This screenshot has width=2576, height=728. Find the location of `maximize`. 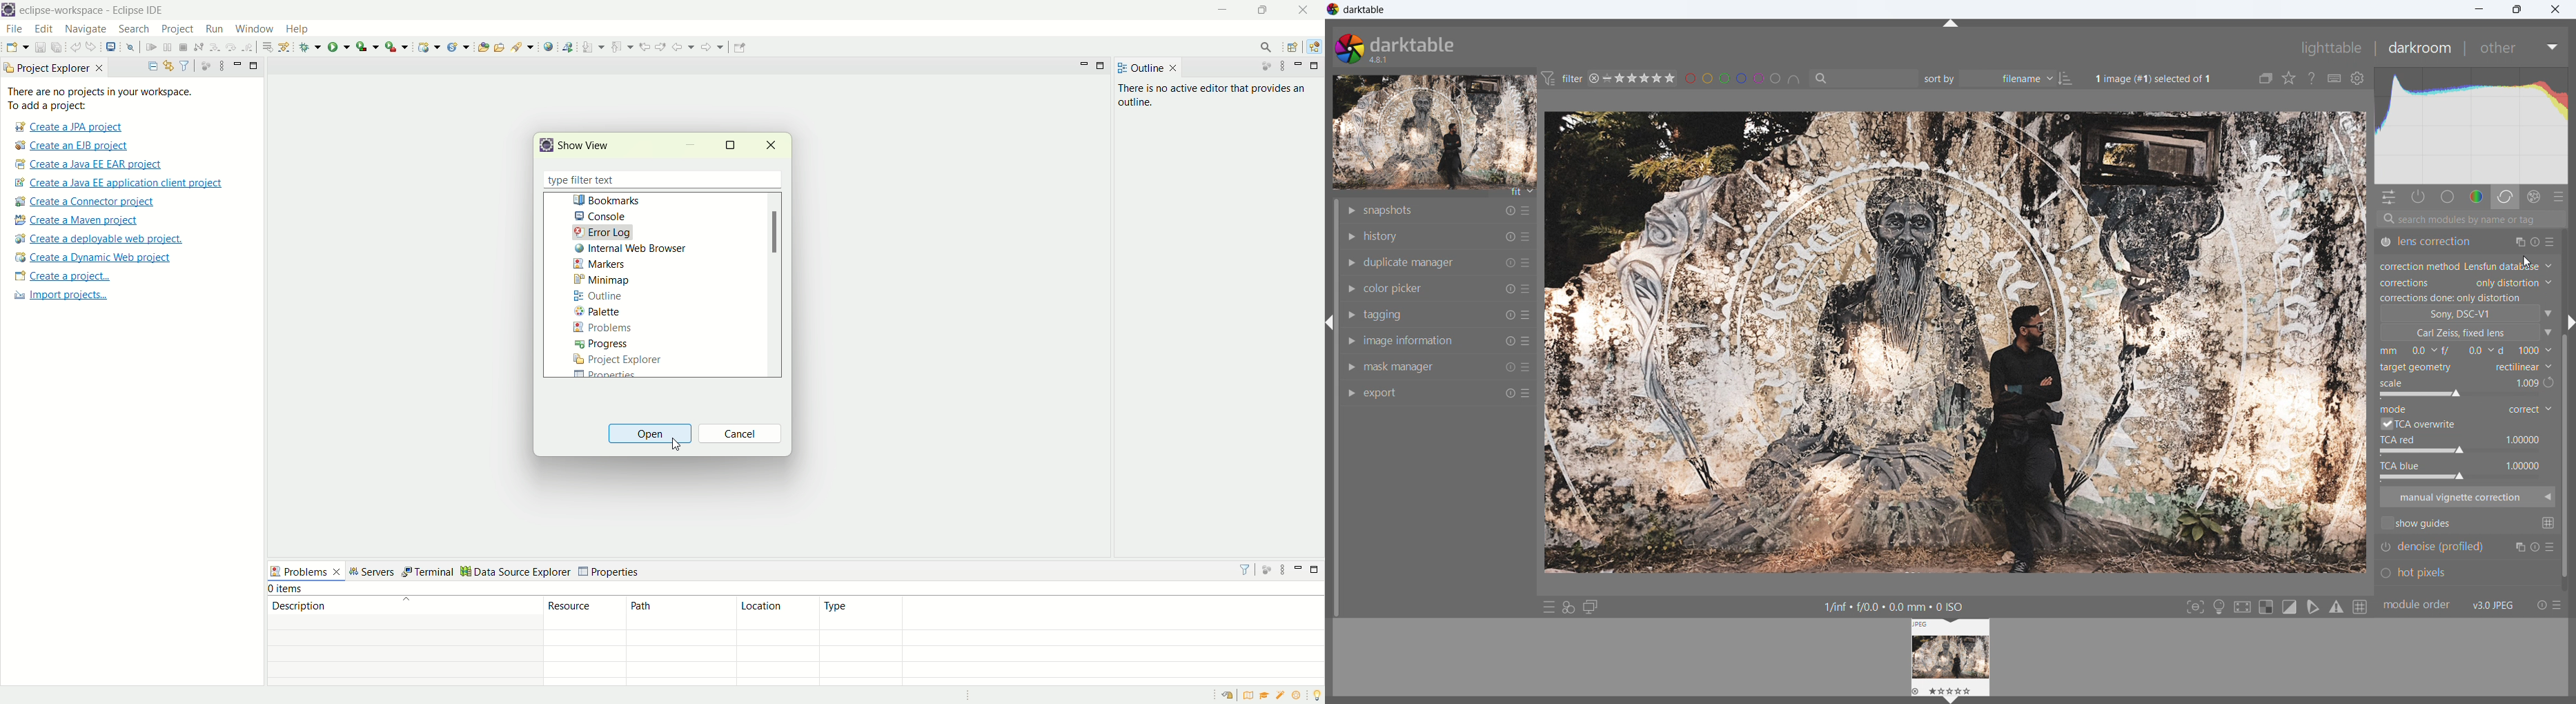

maximize is located at coordinates (1102, 66).